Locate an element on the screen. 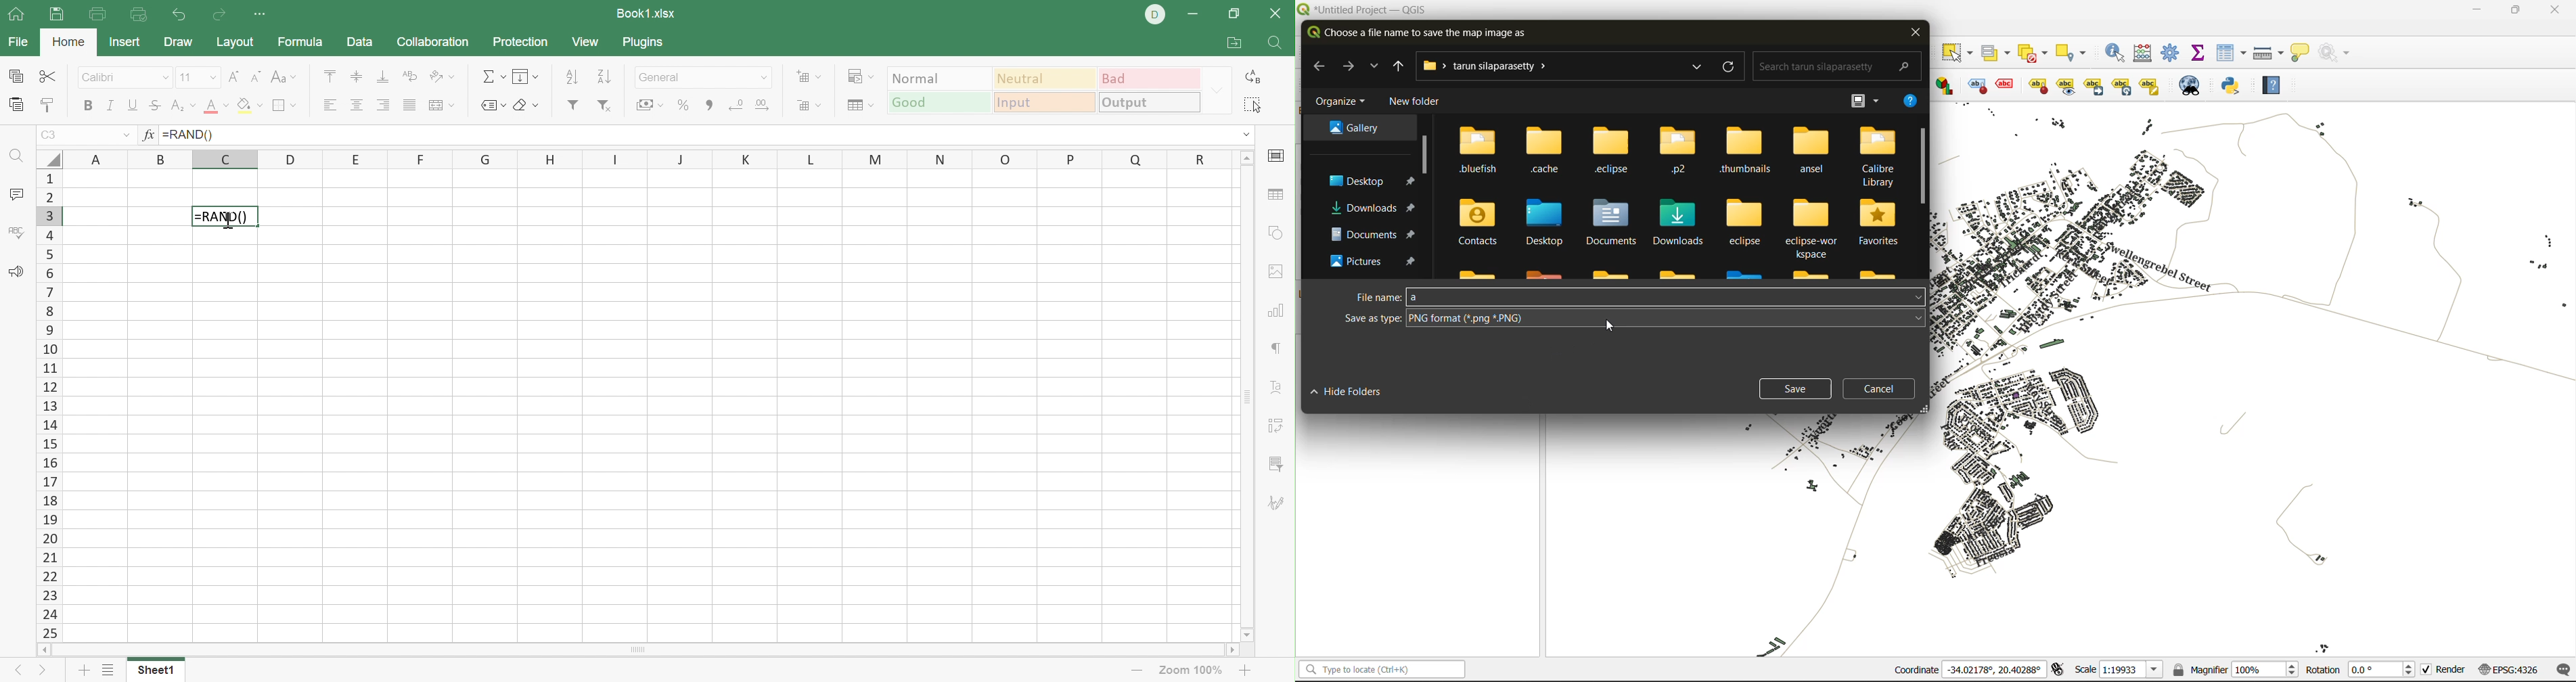  Print file is located at coordinates (97, 14).